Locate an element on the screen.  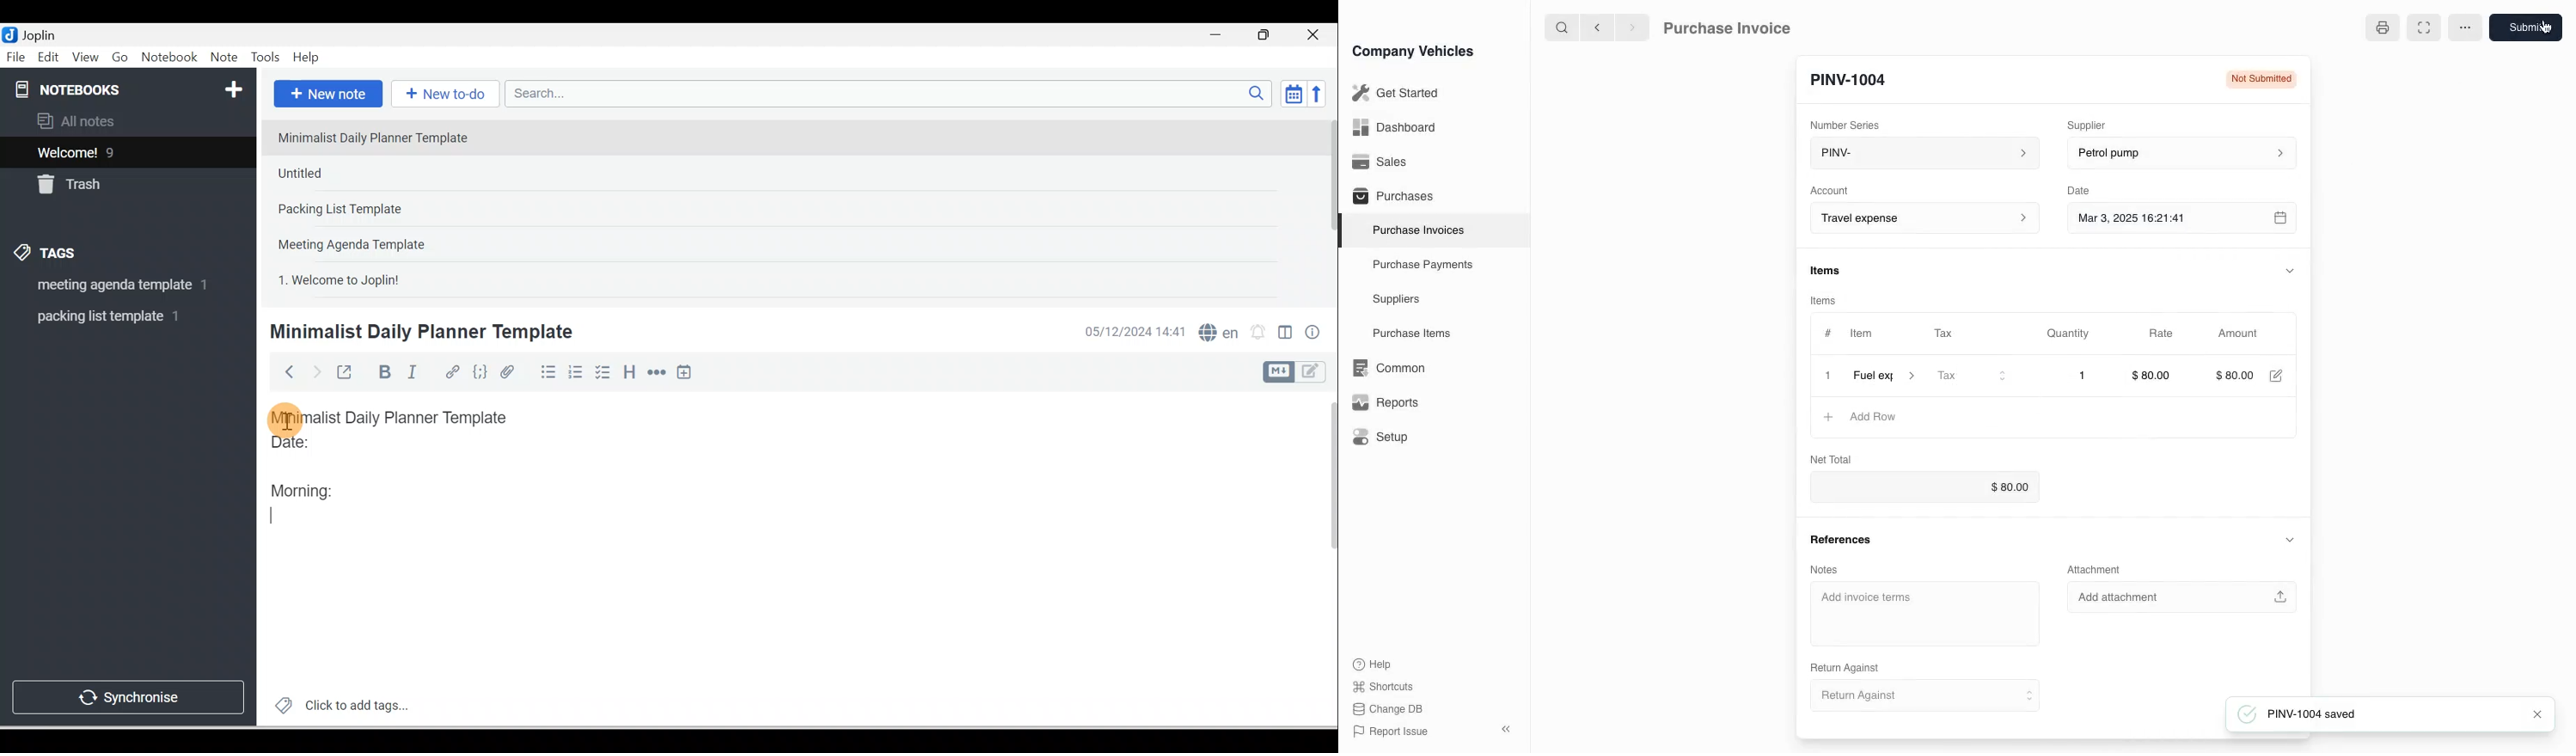
Set alarm is located at coordinates (1256, 333).